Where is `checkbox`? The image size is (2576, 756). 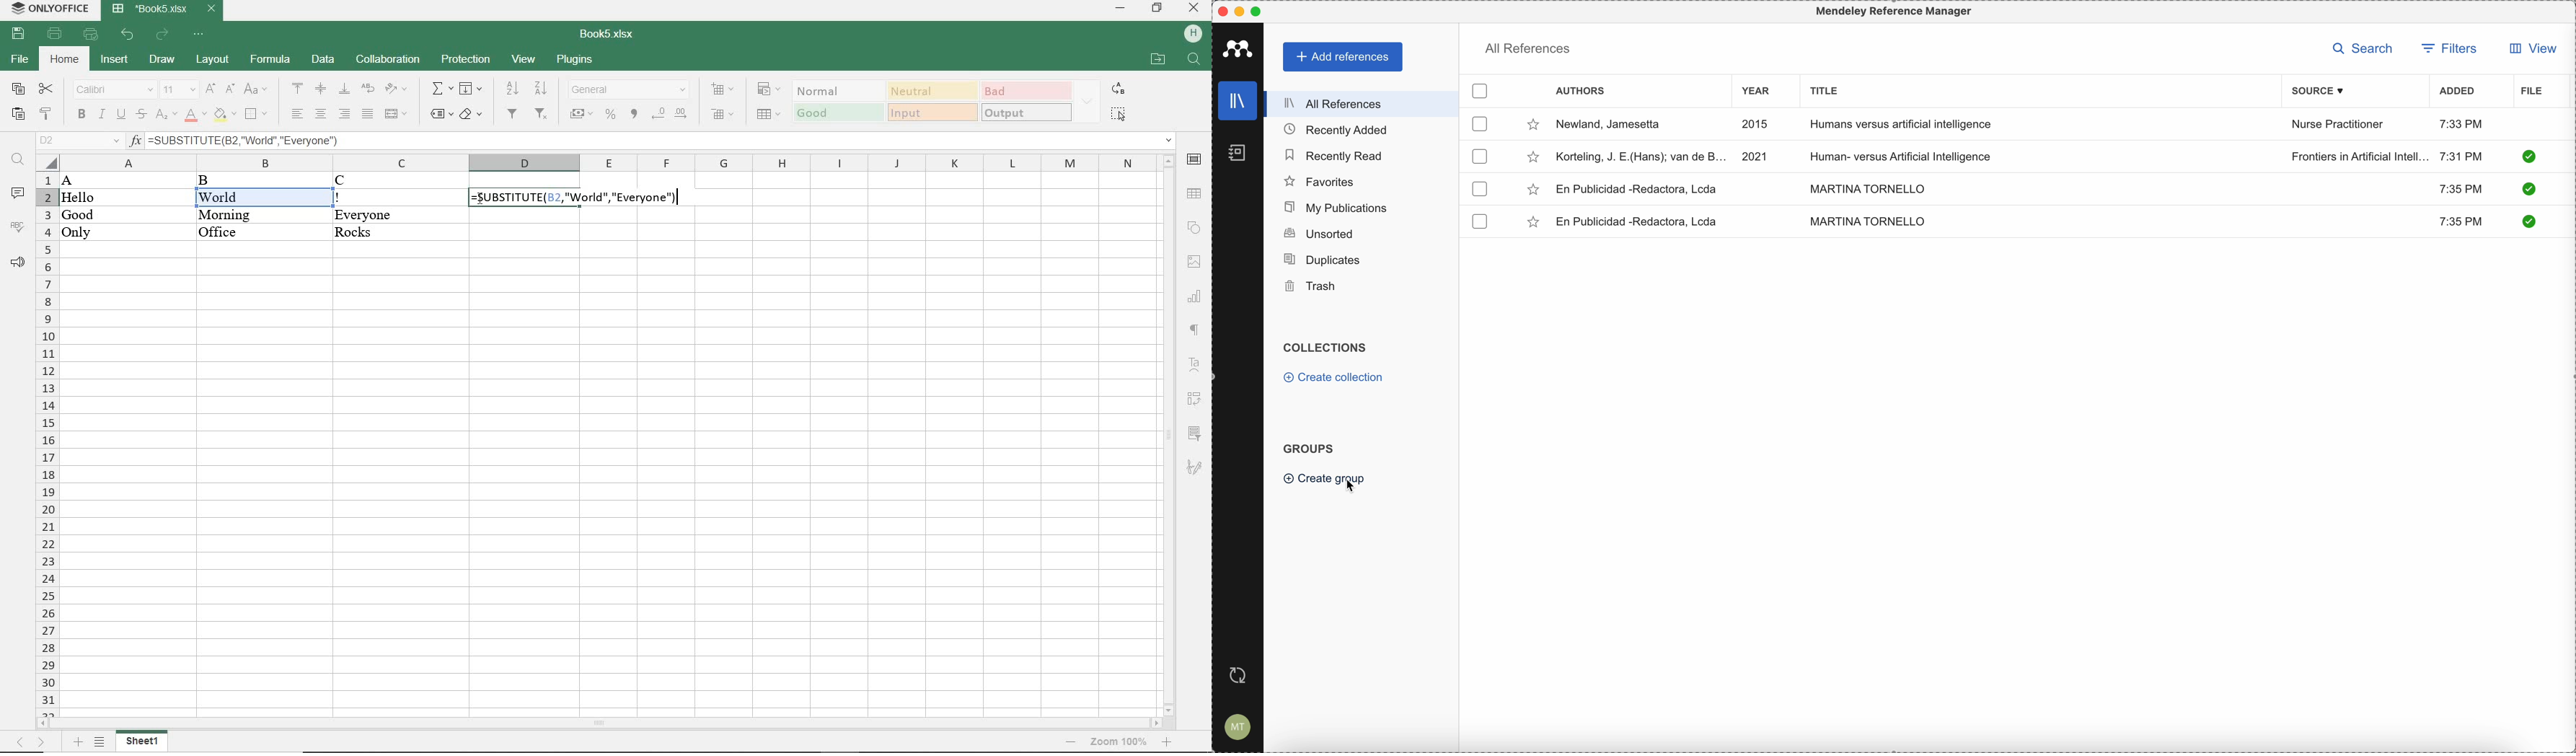 checkbox is located at coordinates (1478, 156).